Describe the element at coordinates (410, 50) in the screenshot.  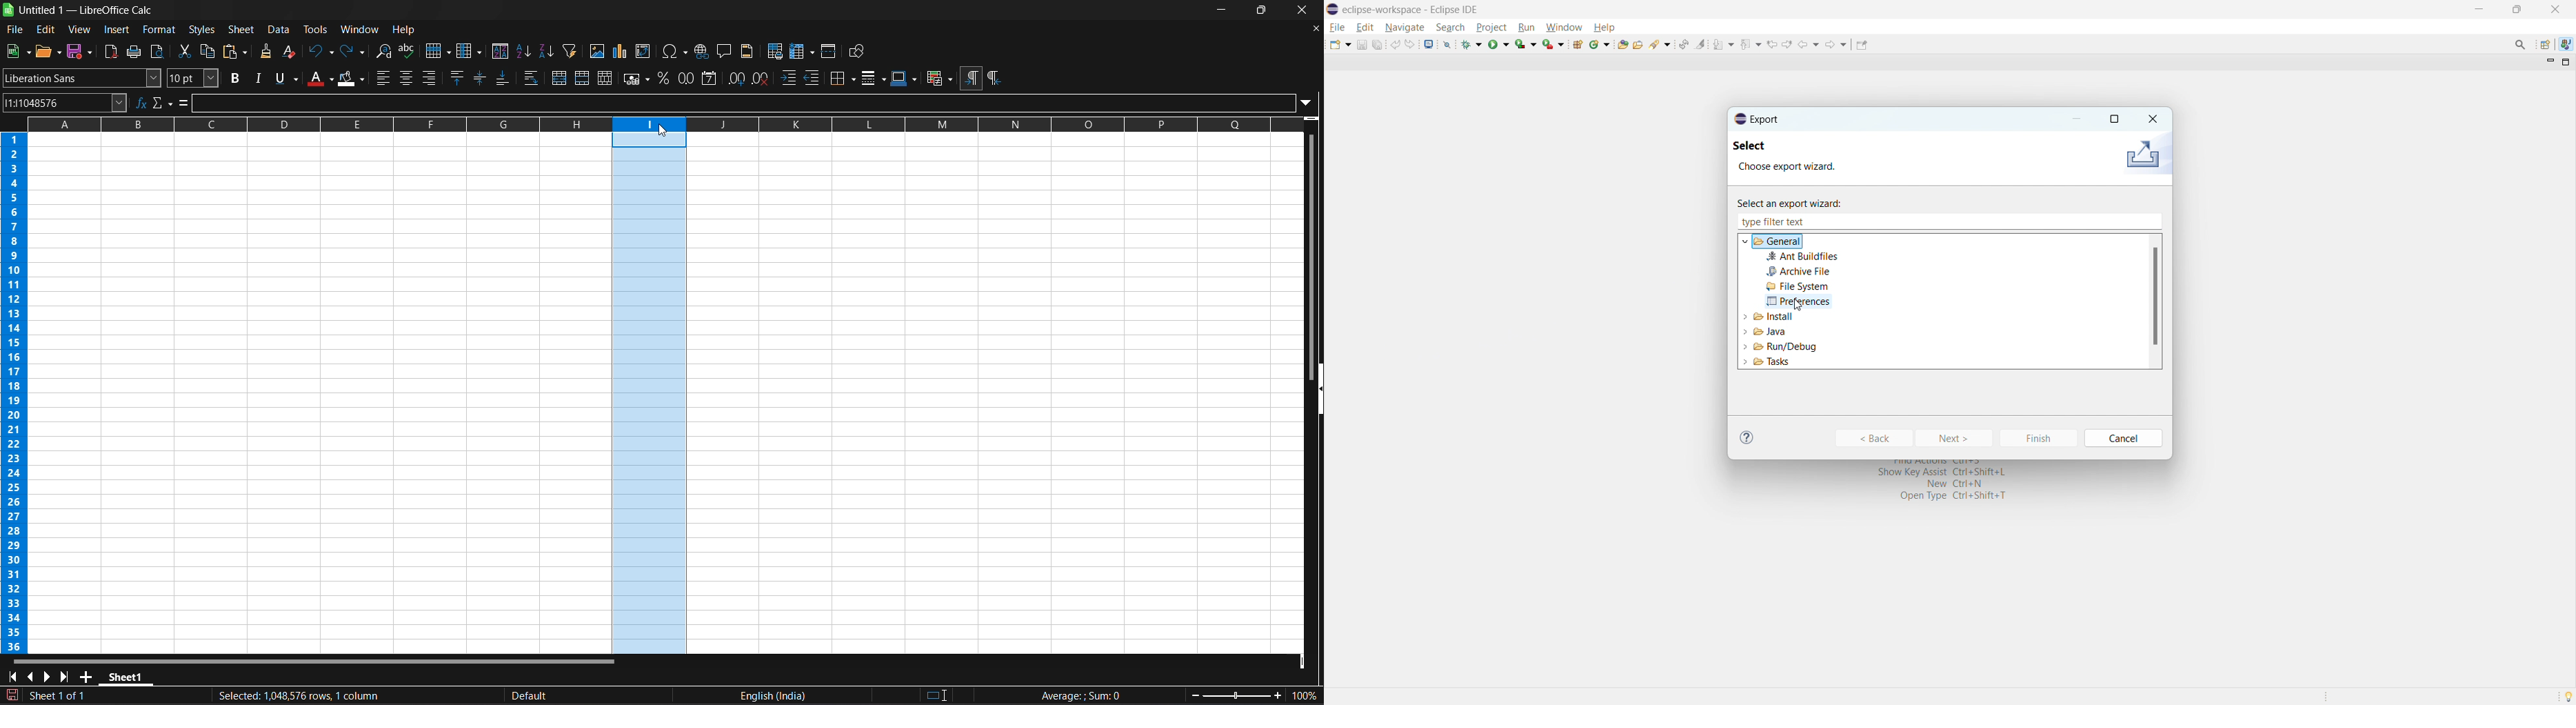
I see `spelling` at that location.